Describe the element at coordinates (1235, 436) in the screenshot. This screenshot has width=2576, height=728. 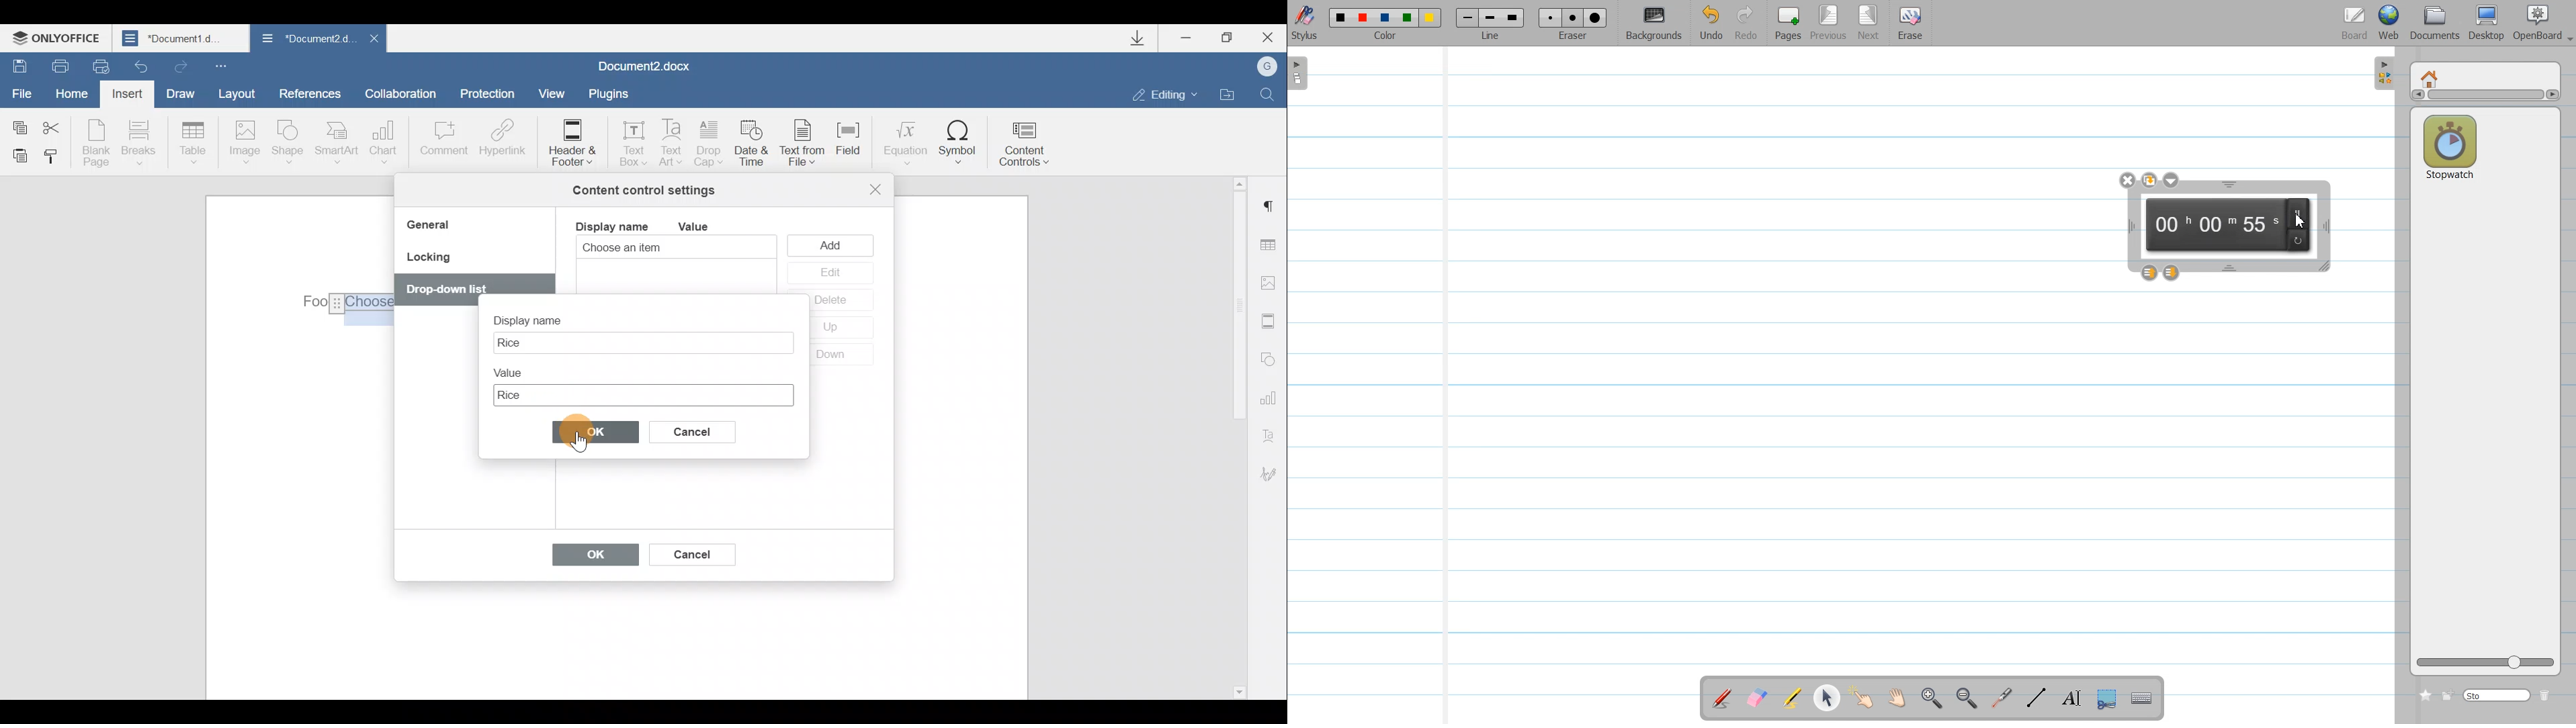
I see `Scroll bar` at that location.